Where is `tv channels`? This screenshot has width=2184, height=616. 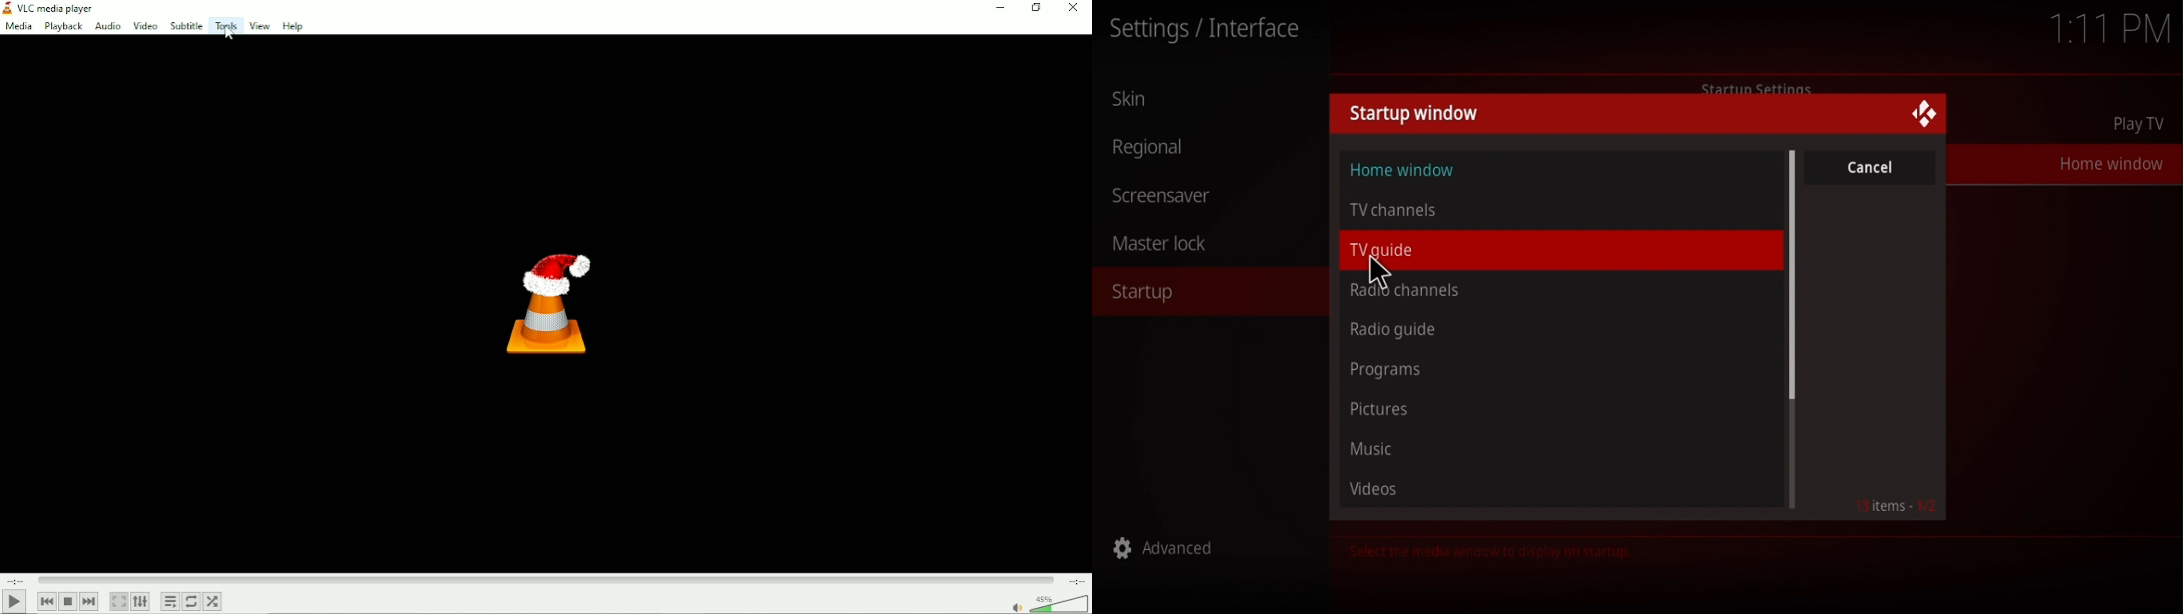
tv channels is located at coordinates (1405, 210).